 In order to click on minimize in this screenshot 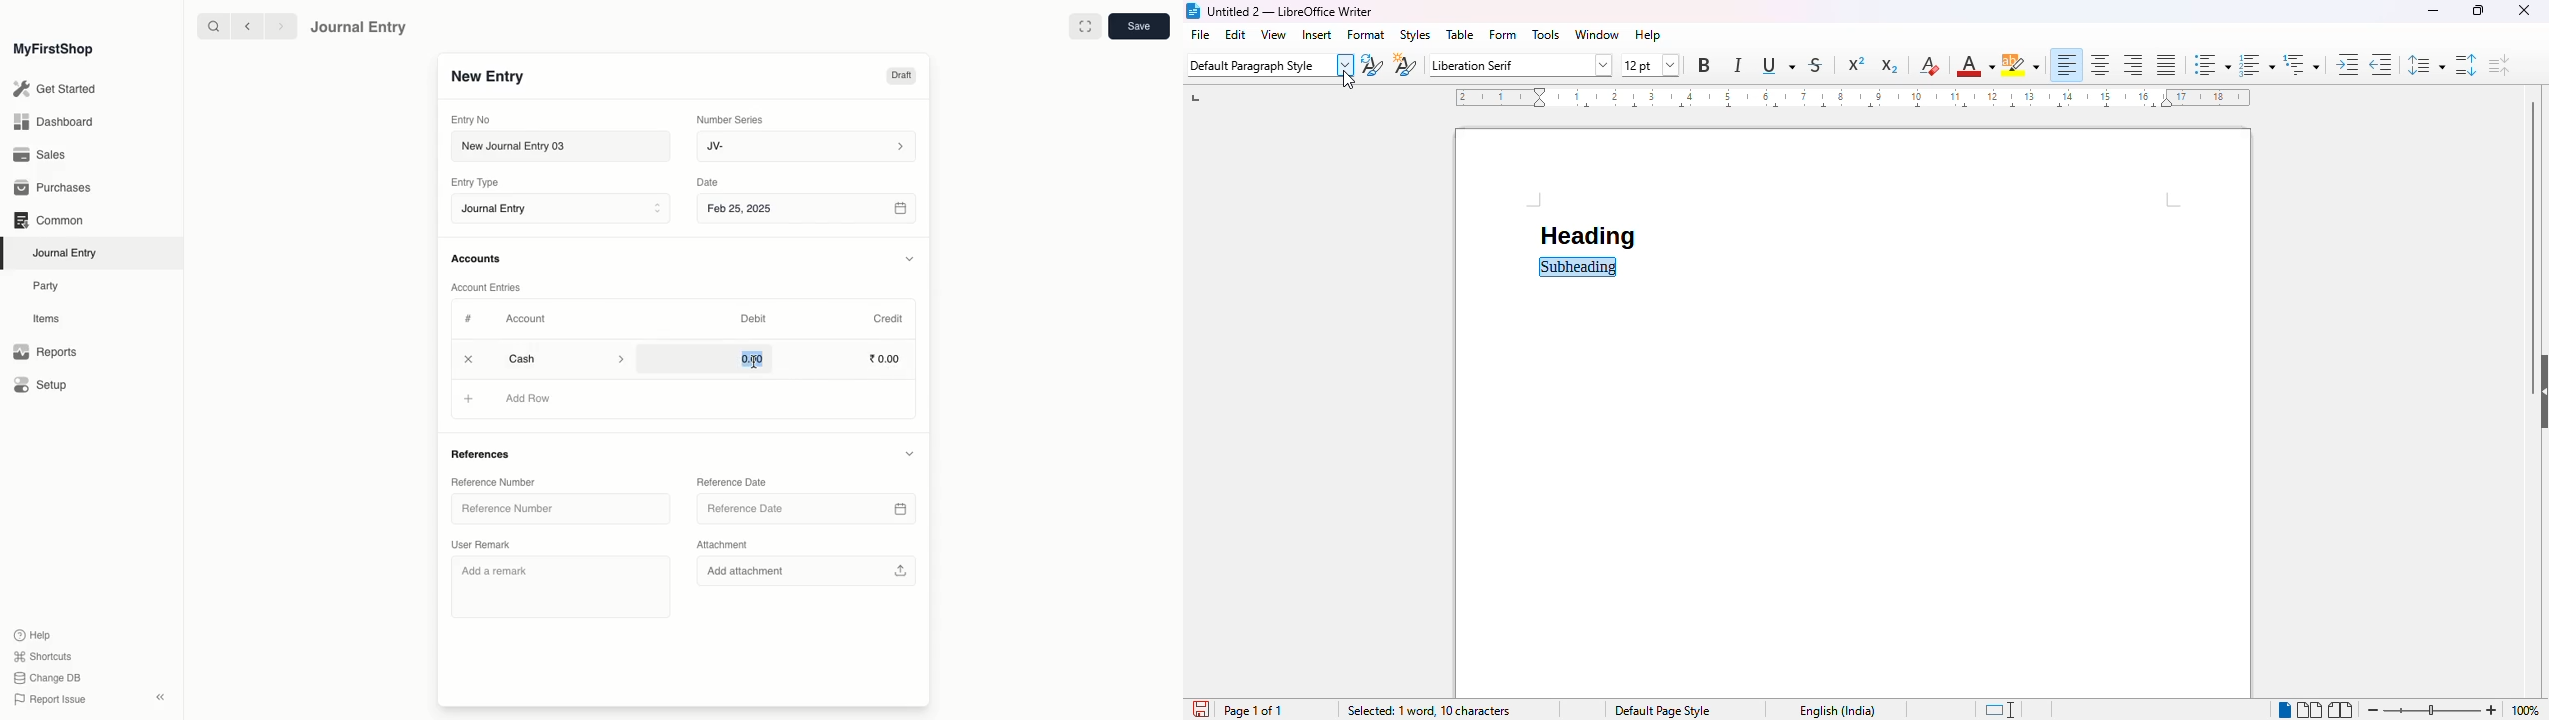, I will do `click(2433, 11)`.